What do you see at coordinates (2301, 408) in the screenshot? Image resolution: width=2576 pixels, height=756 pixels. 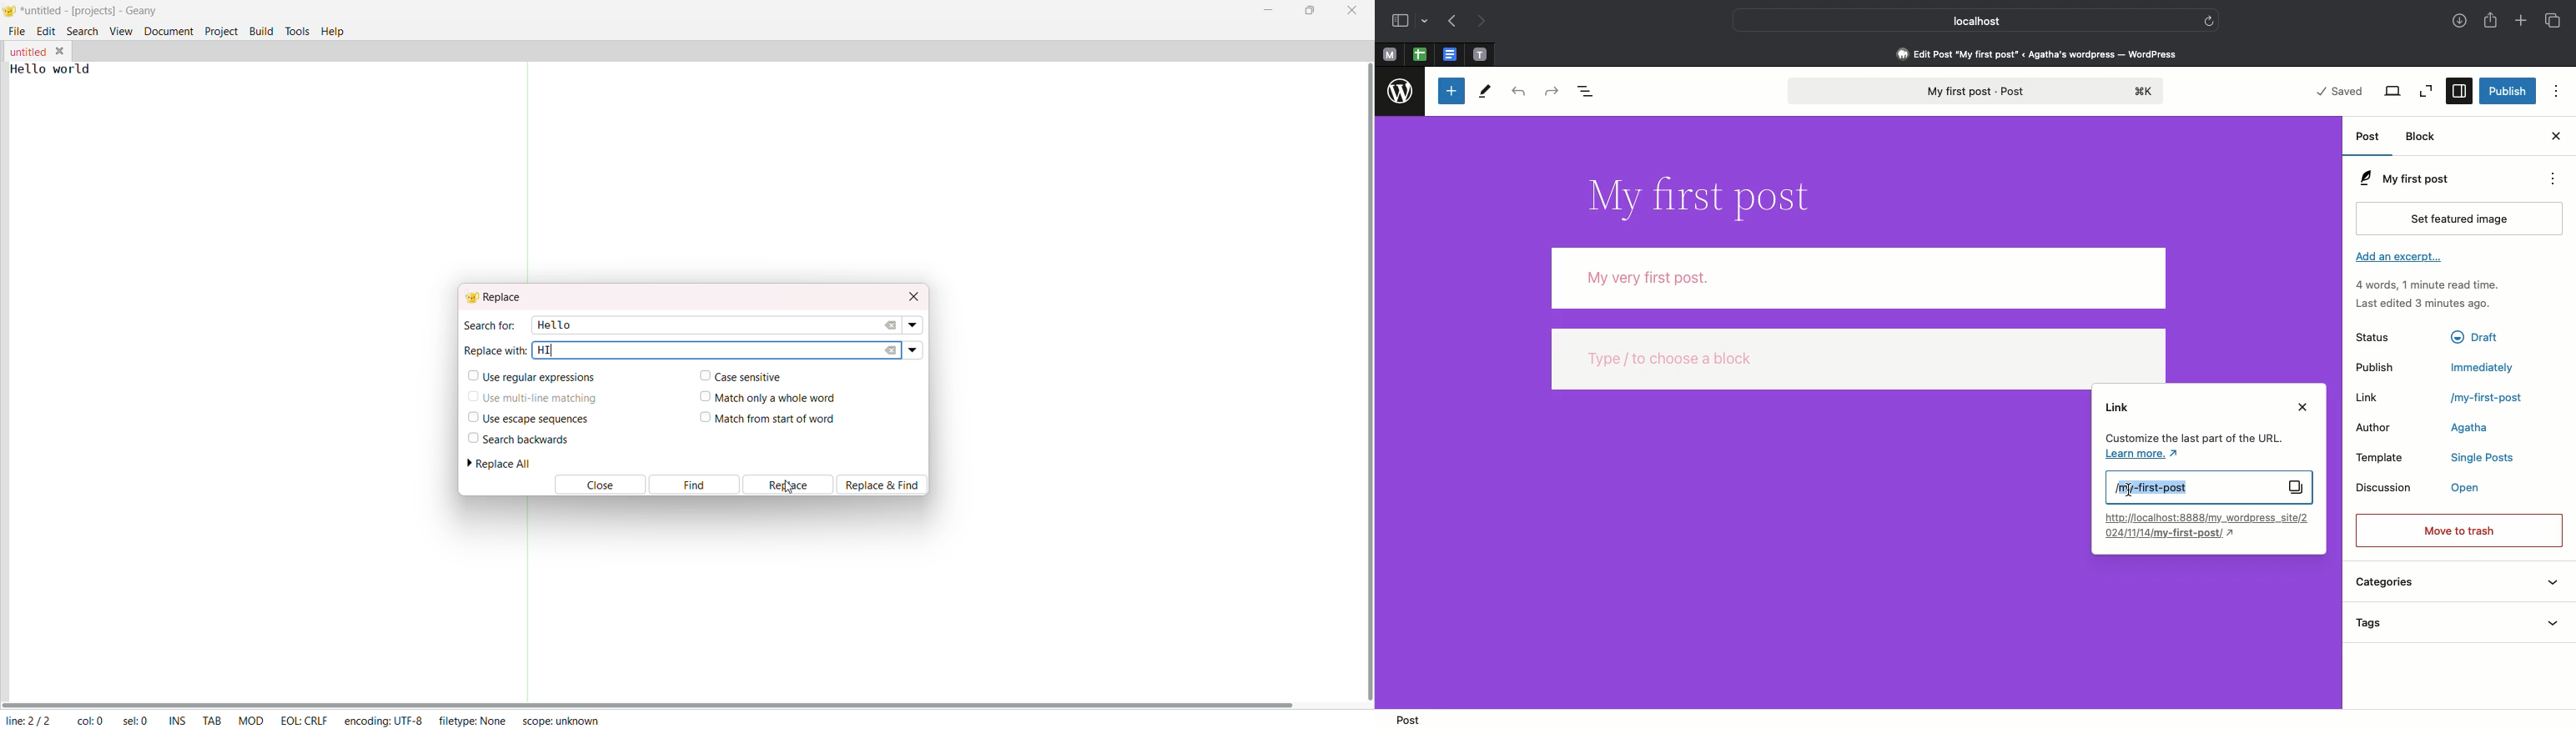 I see `Close` at bounding box center [2301, 408].